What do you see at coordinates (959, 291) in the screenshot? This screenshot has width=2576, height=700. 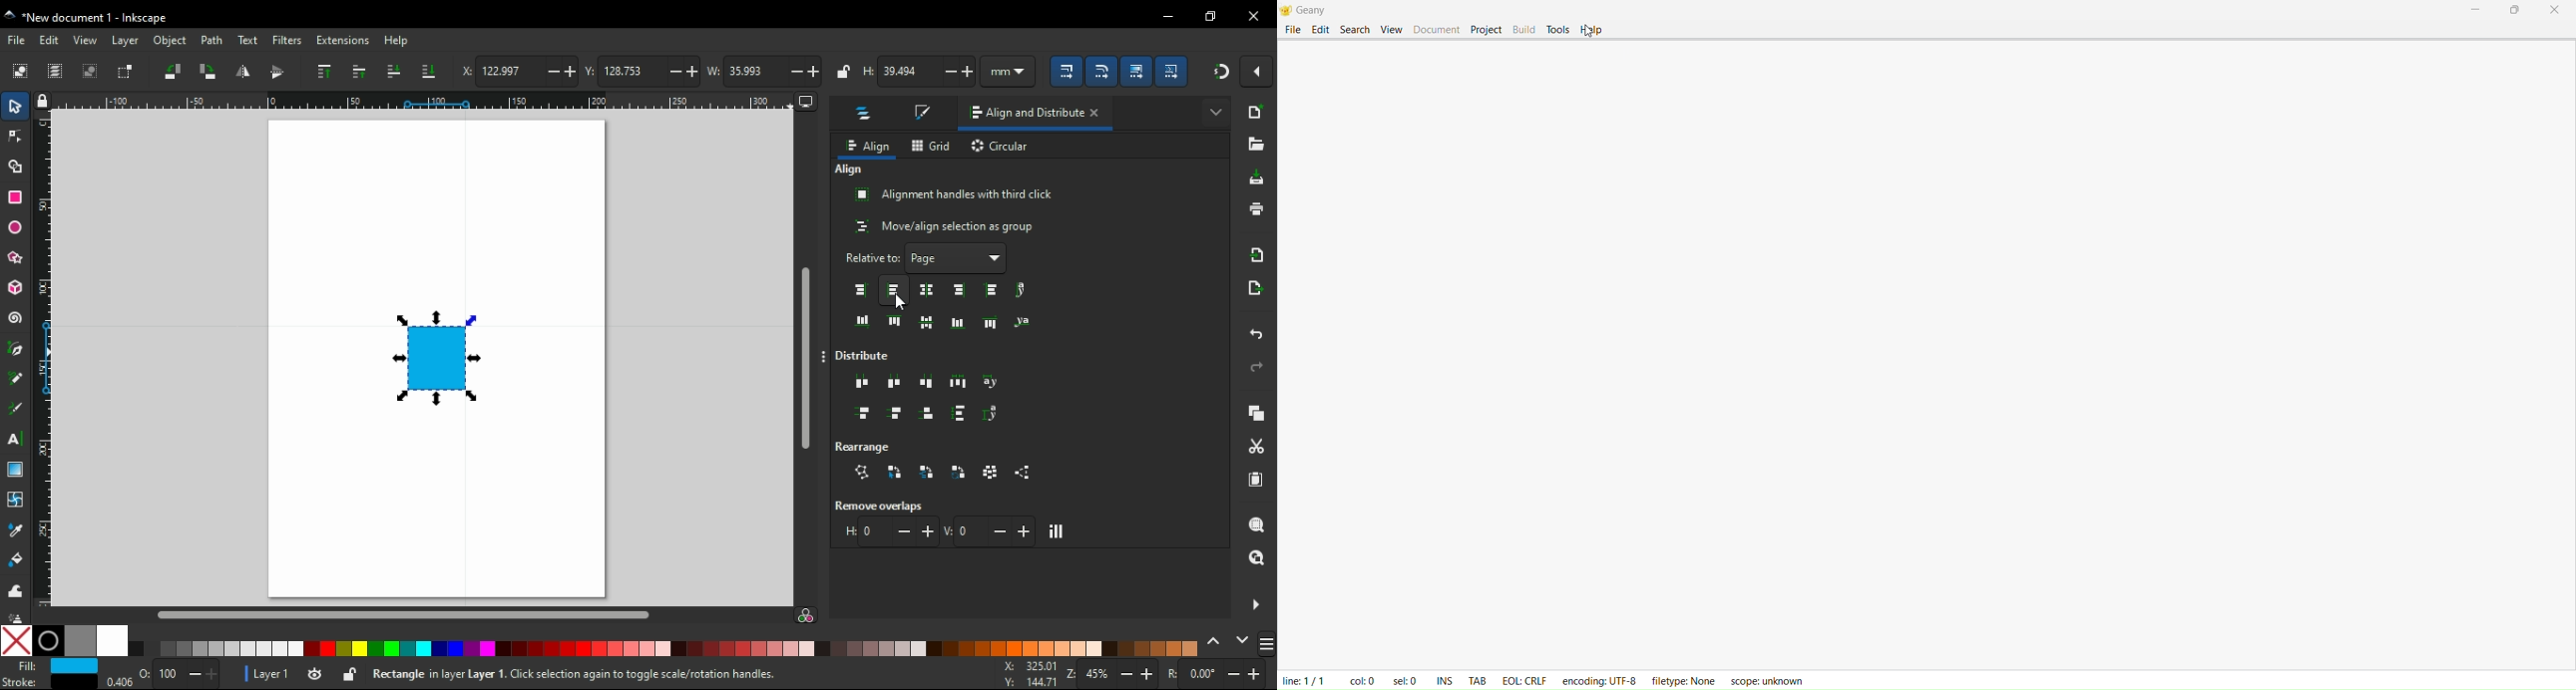 I see `align right edges` at bounding box center [959, 291].